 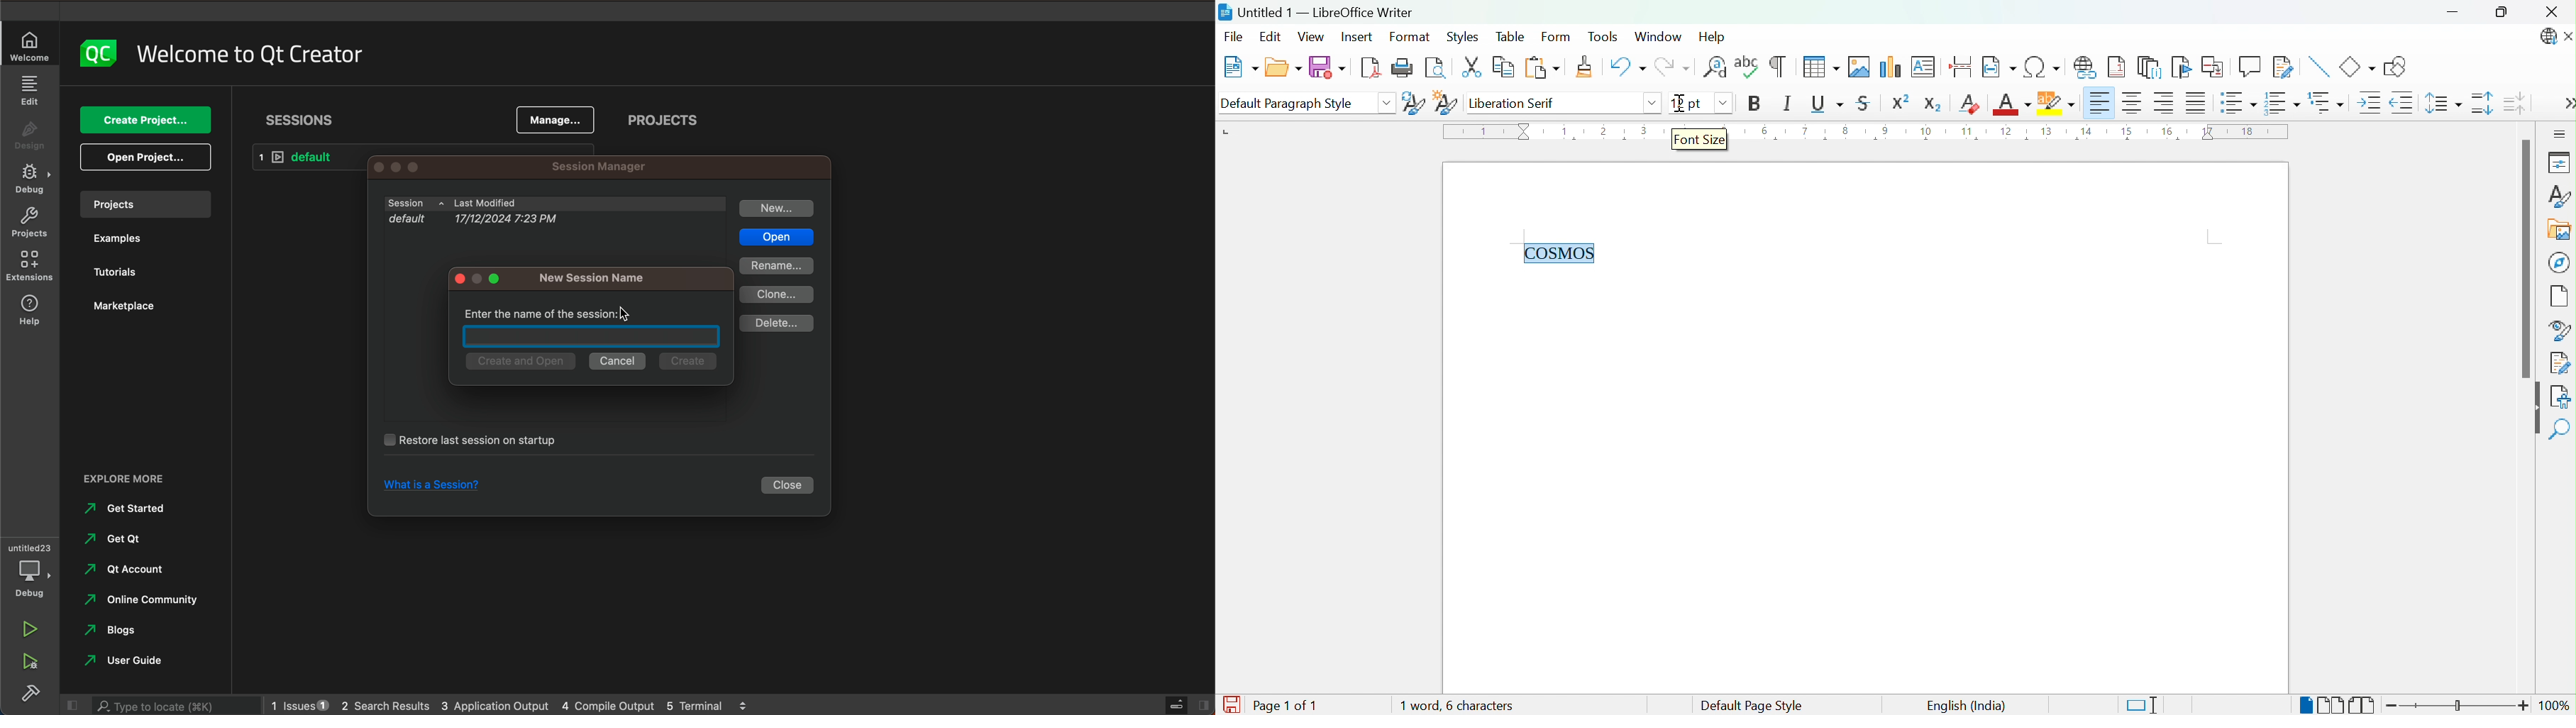 What do you see at coordinates (1561, 251) in the screenshot?
I see `COSMOS` at bounding box center [1561, 251].